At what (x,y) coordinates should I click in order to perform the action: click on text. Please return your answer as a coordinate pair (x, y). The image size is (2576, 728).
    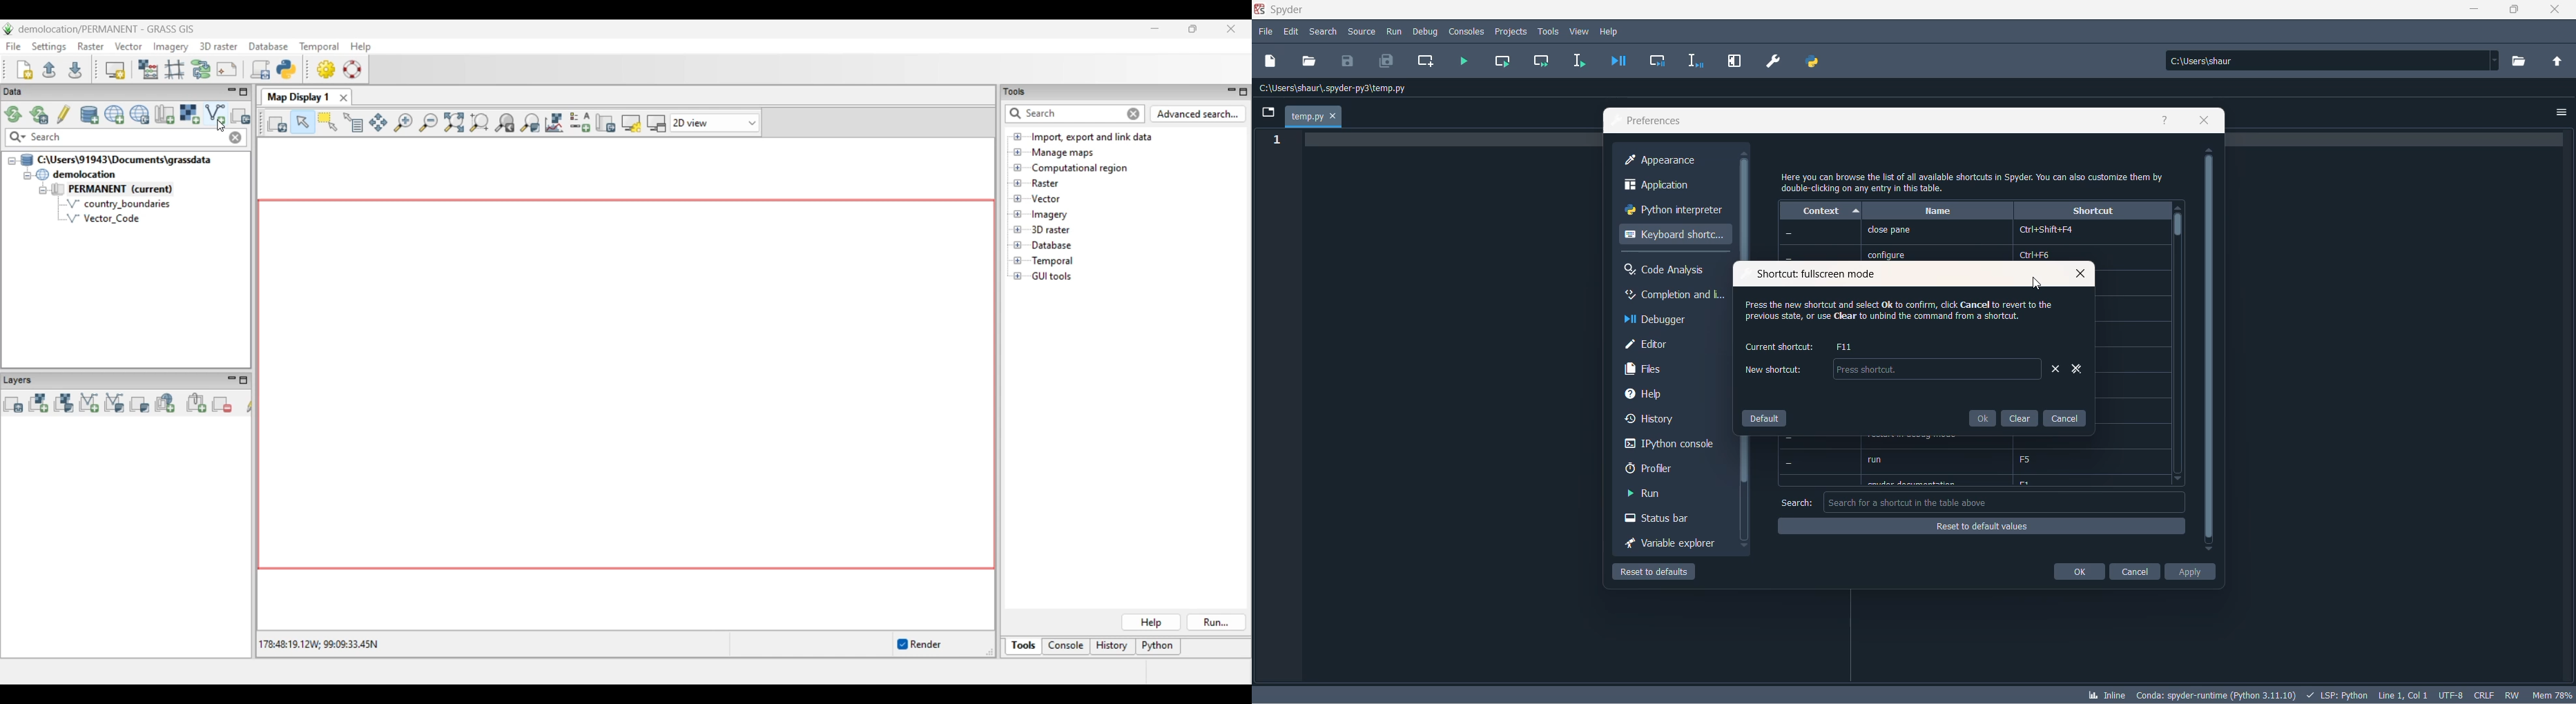
    Looking at the image, I should click on (1909, 314).